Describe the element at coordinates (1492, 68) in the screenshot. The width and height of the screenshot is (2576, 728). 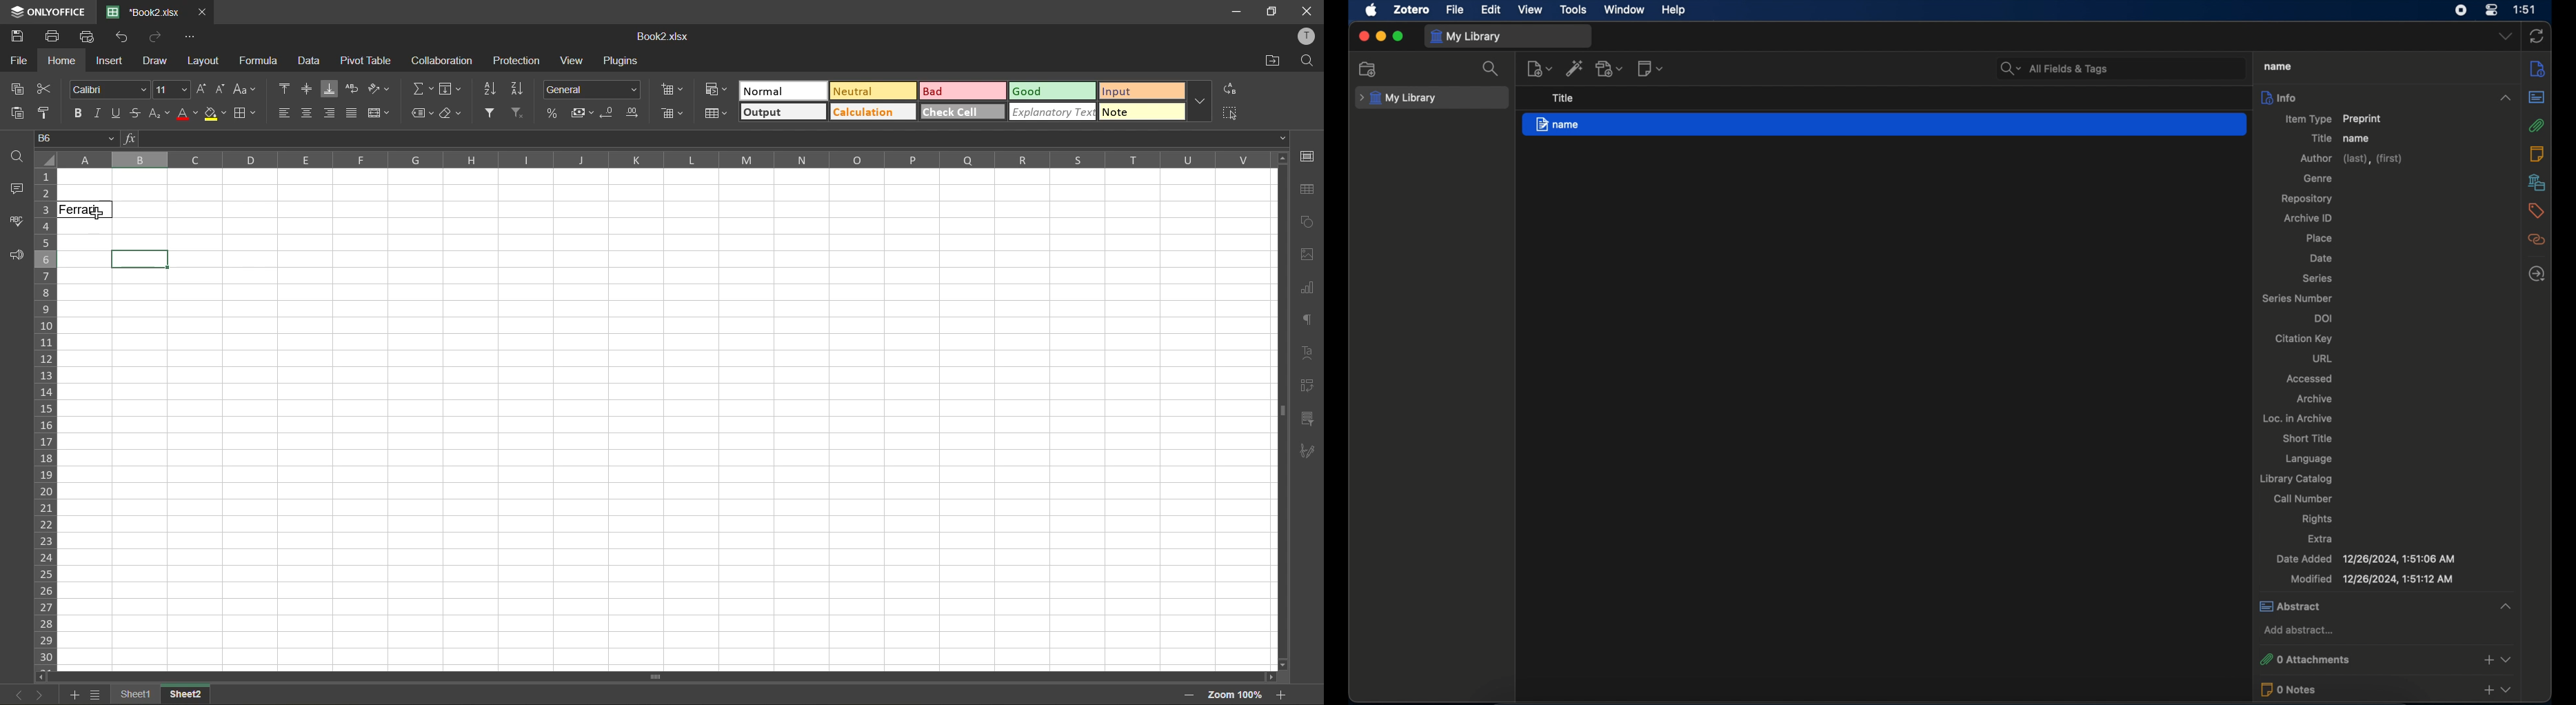
I see `search` at that location.